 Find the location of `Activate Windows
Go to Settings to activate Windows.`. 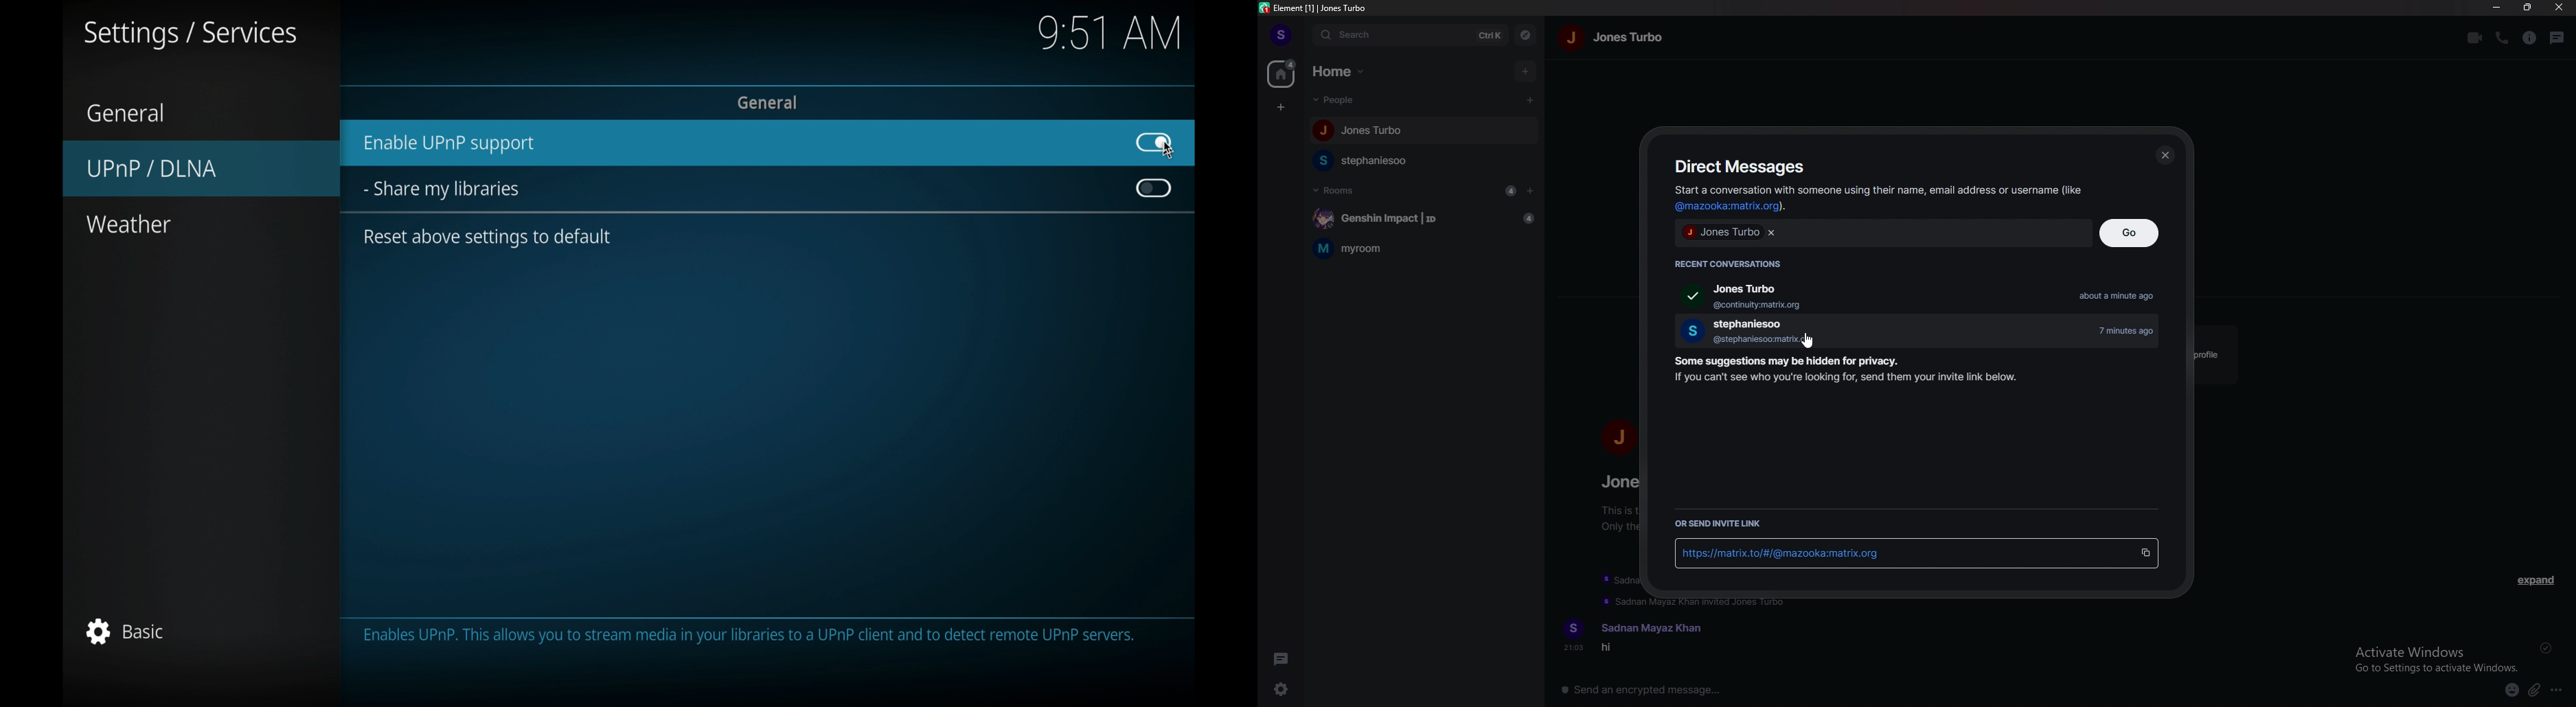

Activate Windows
Go to Settings to activate Windows. is located at coordinates (2437, 658).